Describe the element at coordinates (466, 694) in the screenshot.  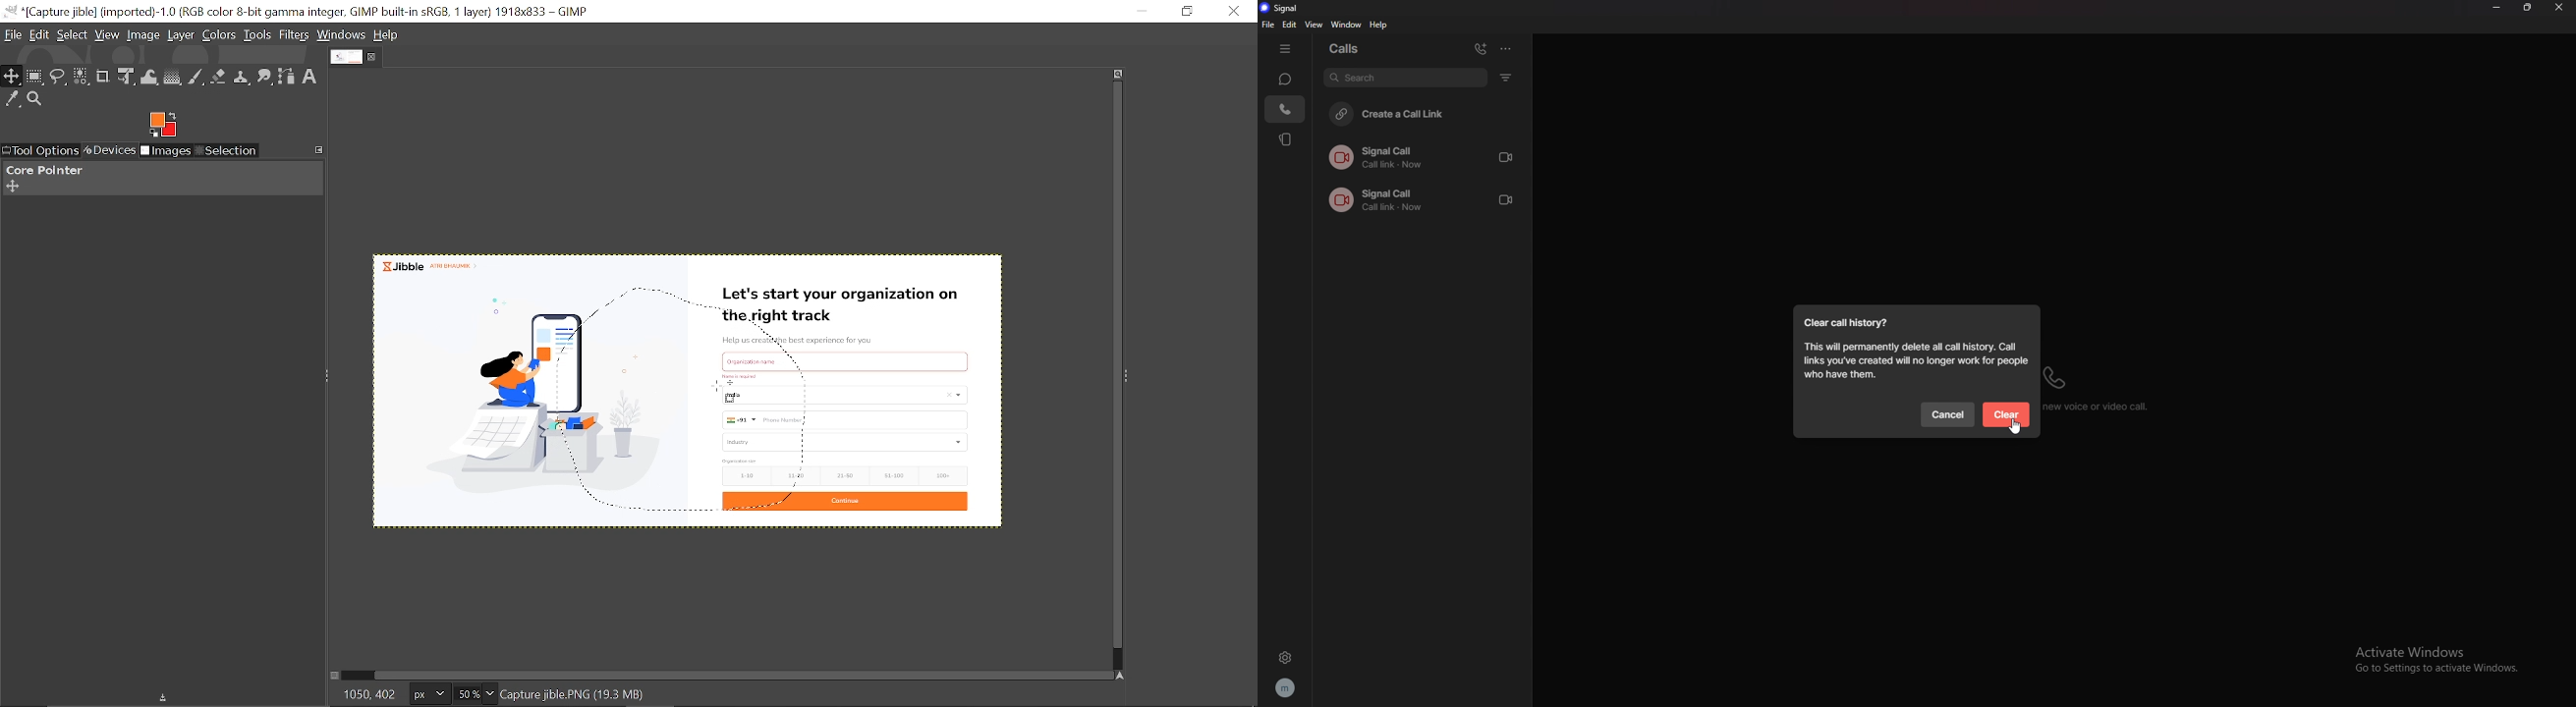
I see `Current Zoom` at that location.